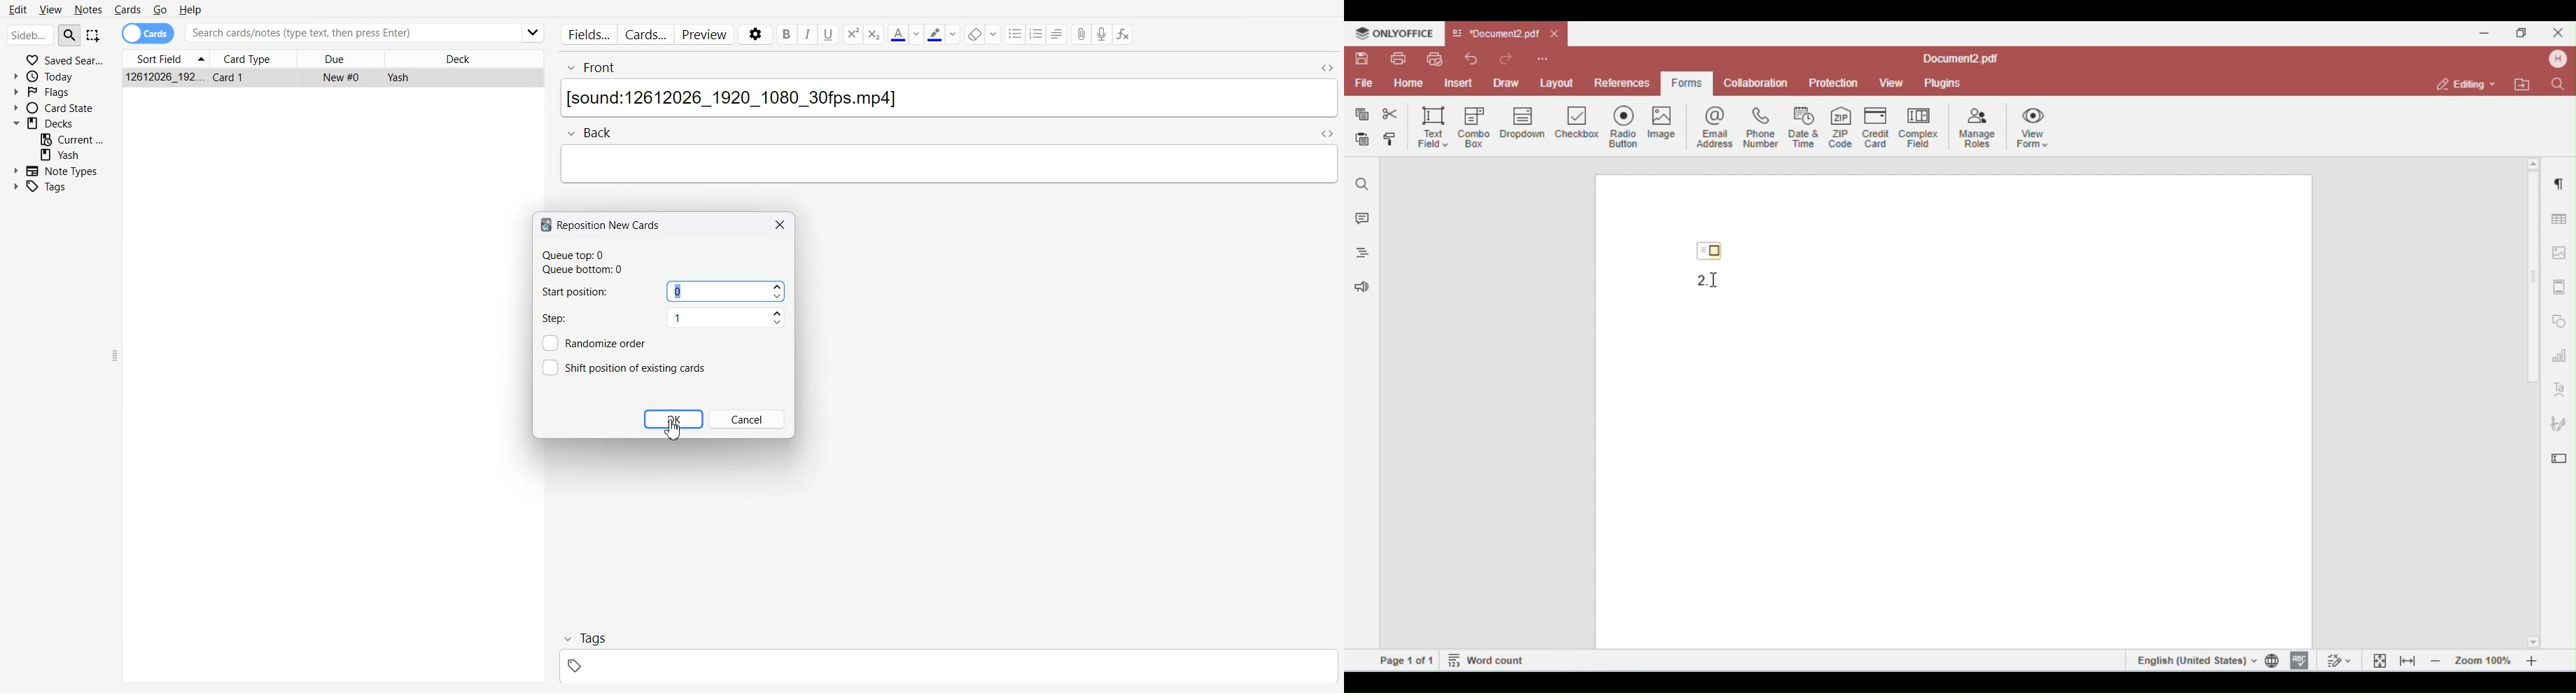 This screenshot has width=2576, height=700. What do you see at coordinates (192, 8) in the screenshot?
I see `Help` at bounding box center [192, 8].